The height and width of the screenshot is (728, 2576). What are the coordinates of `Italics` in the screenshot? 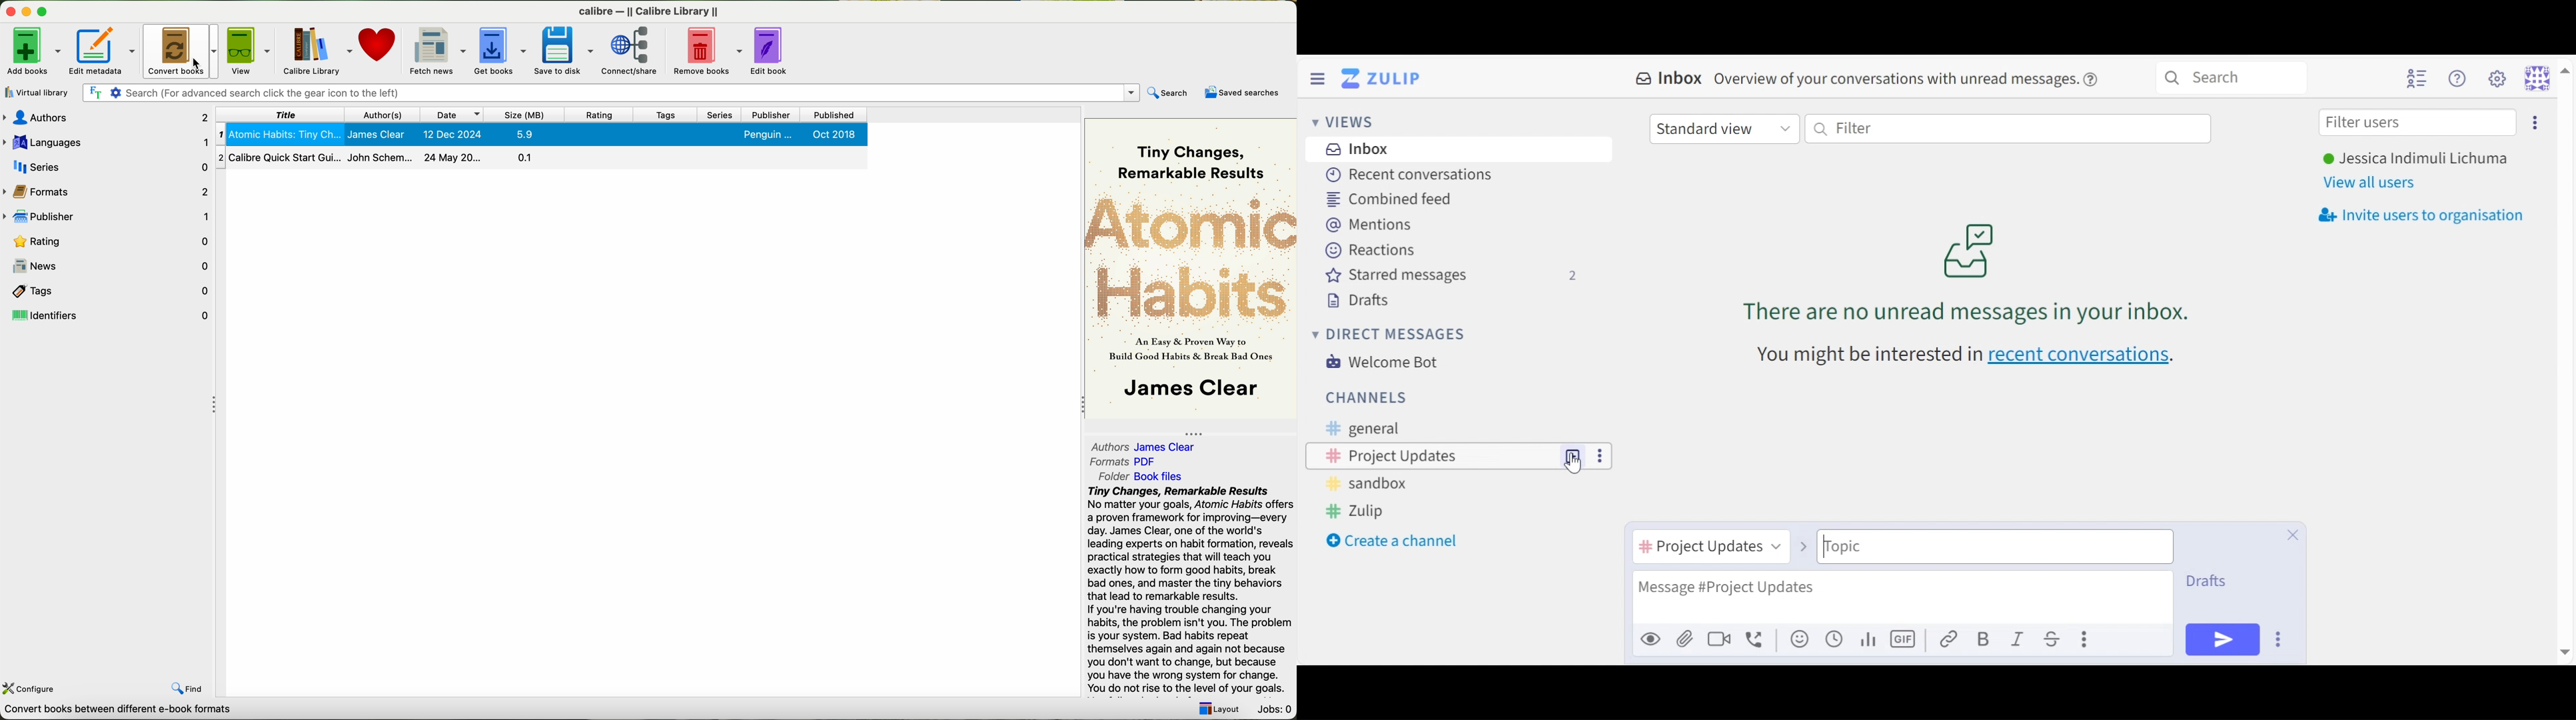 It's located at (2018, 638).